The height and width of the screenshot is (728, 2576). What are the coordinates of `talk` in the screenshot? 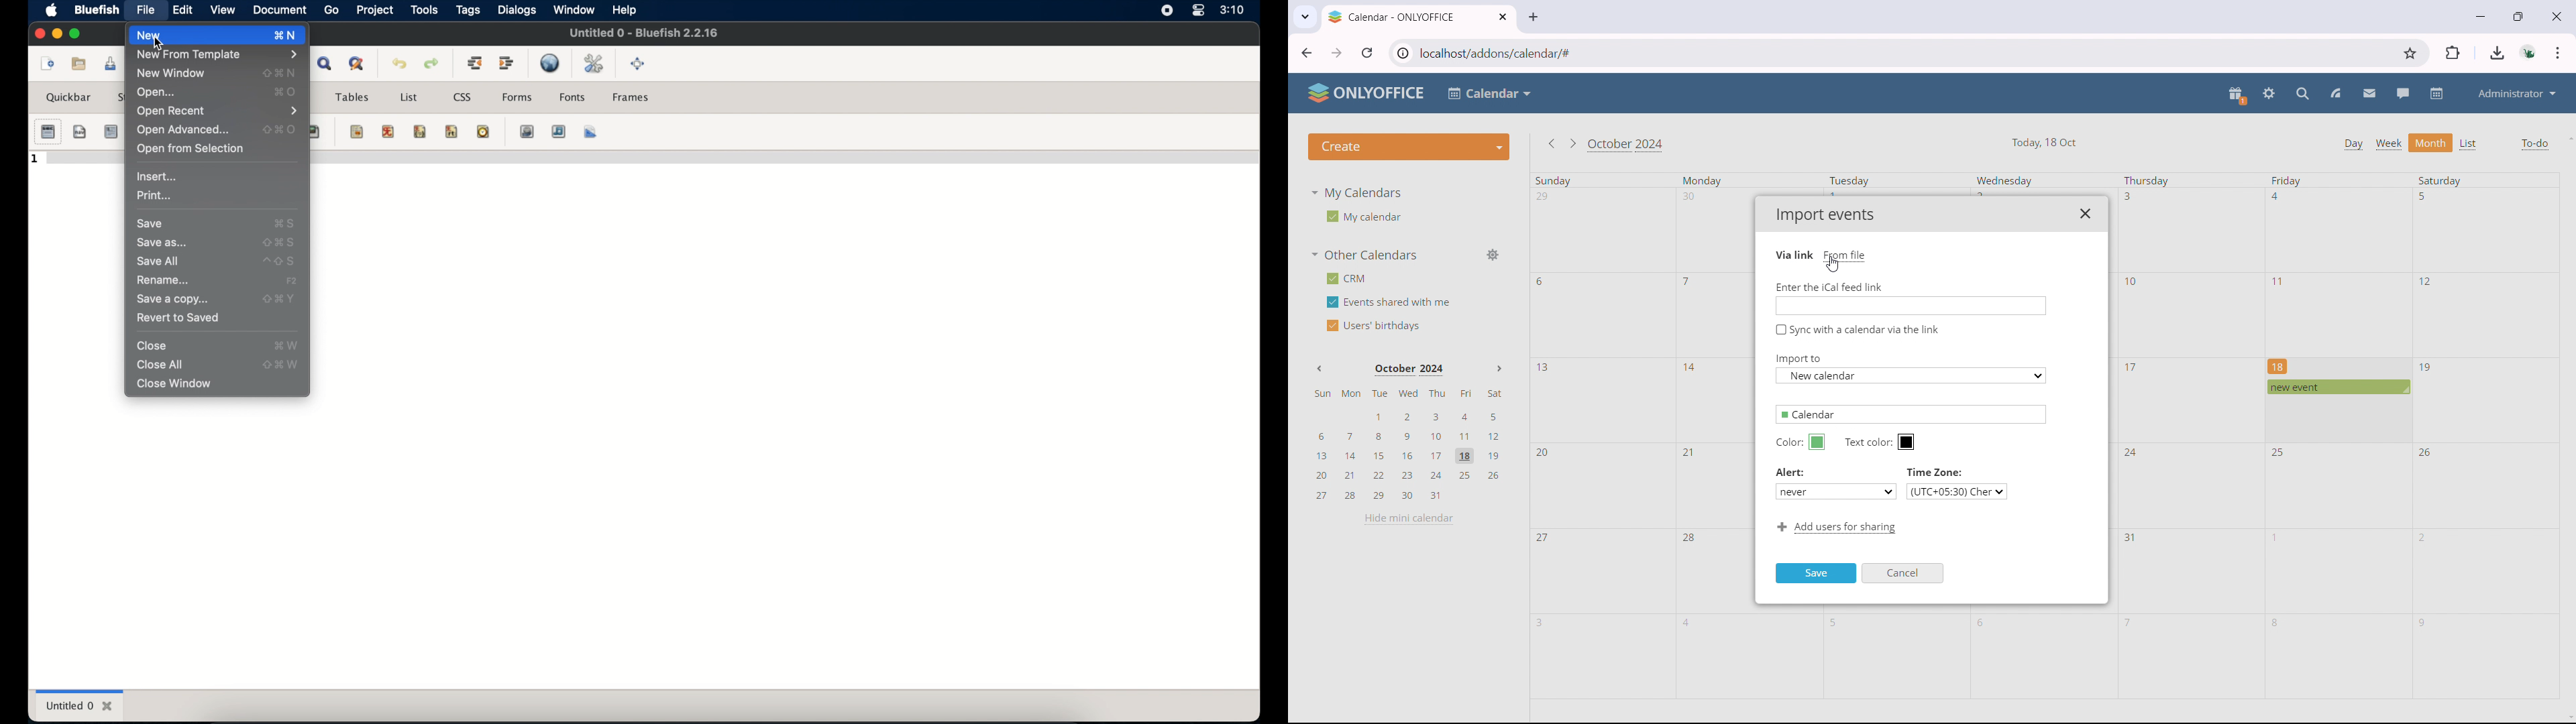 It's located at (2403, 93).